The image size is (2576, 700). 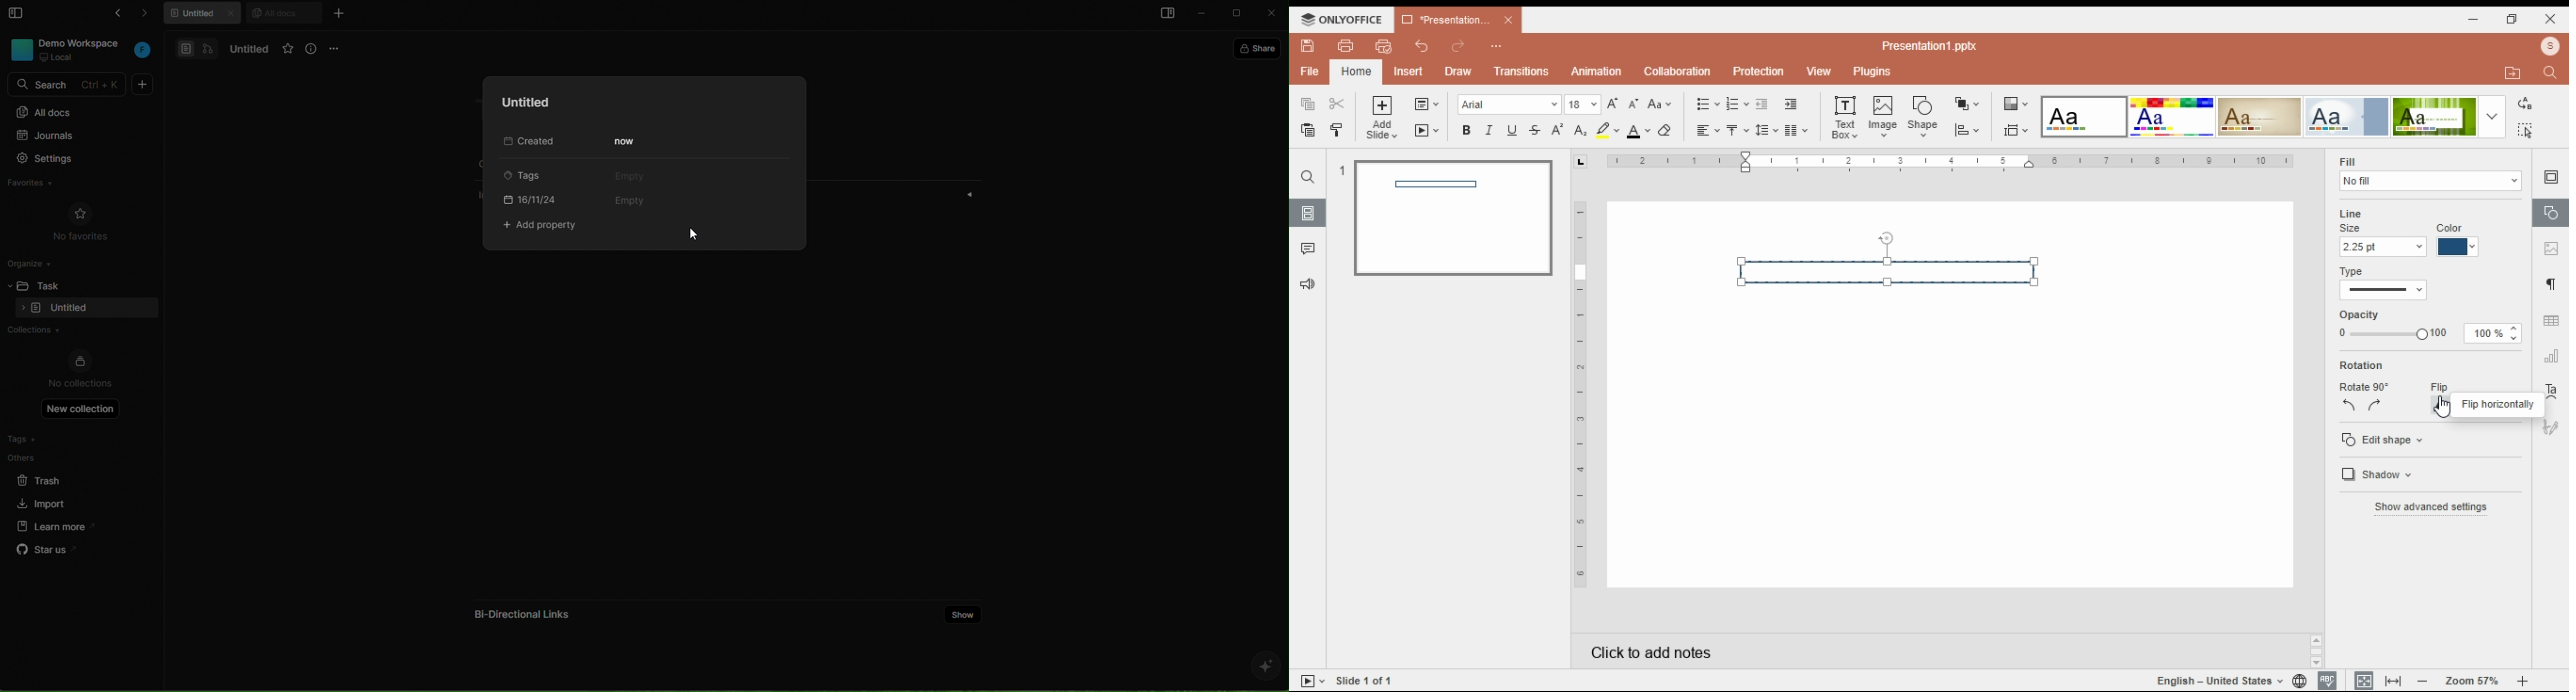 What do you see at coordinates (246, 49) in the screenshot?
I see `untitled` at bounding box center [246, 49].